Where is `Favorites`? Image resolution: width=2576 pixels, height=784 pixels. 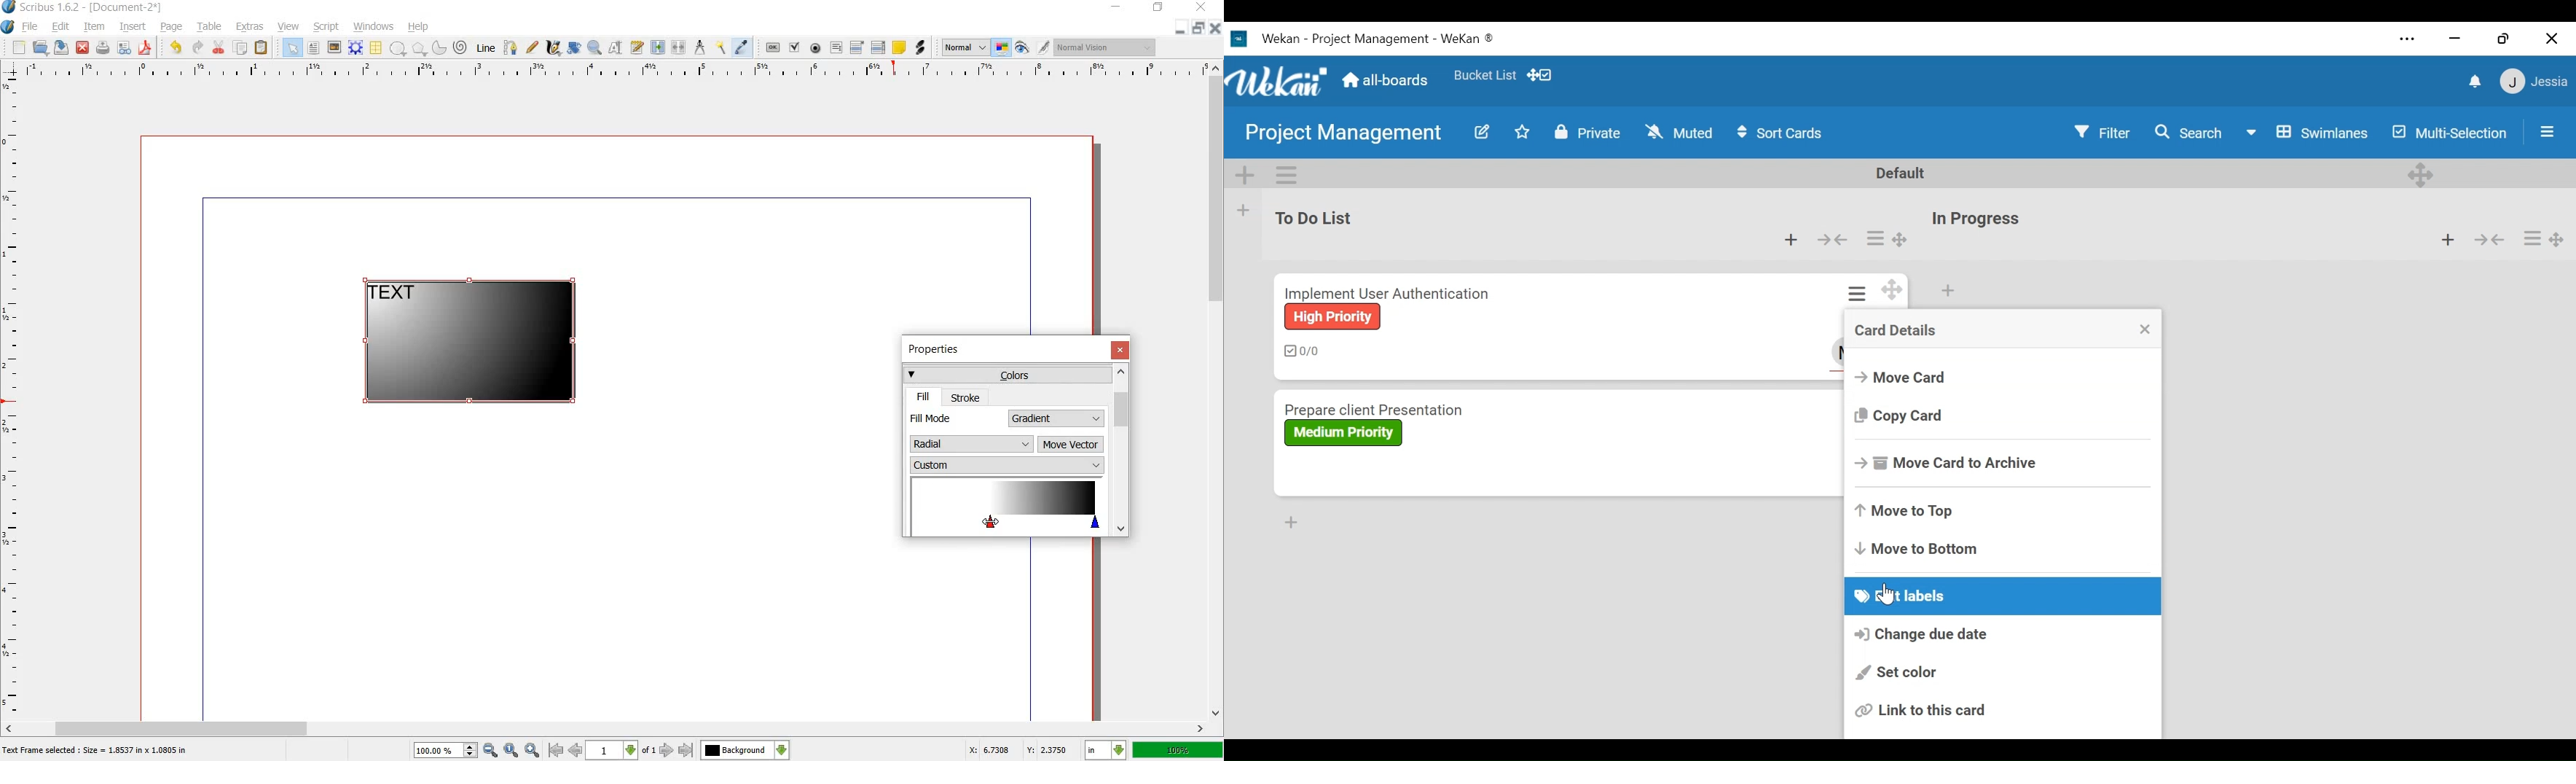
Favorites is located at coordinates (1485, 75).